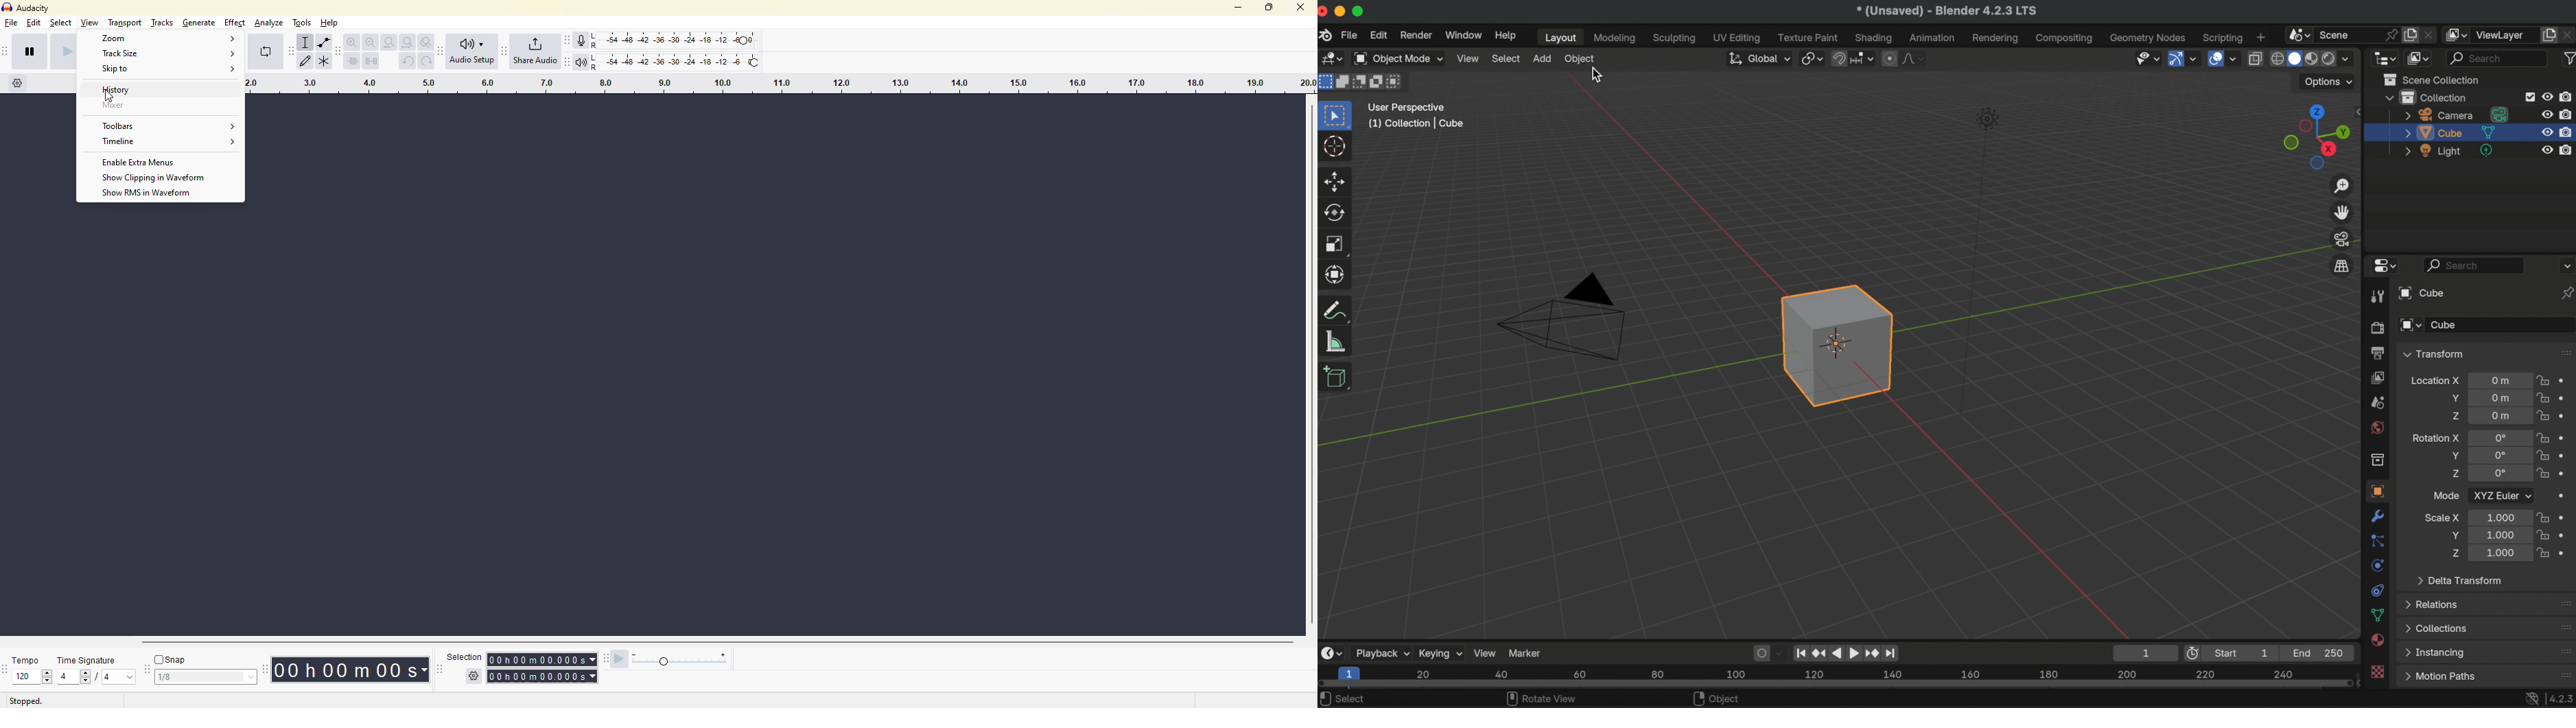 This screenshot has width=2576, height=728. What do you see at coordinates (93, 659) in the screenshot?
I see `time signature` at bounding box center [93, 659].